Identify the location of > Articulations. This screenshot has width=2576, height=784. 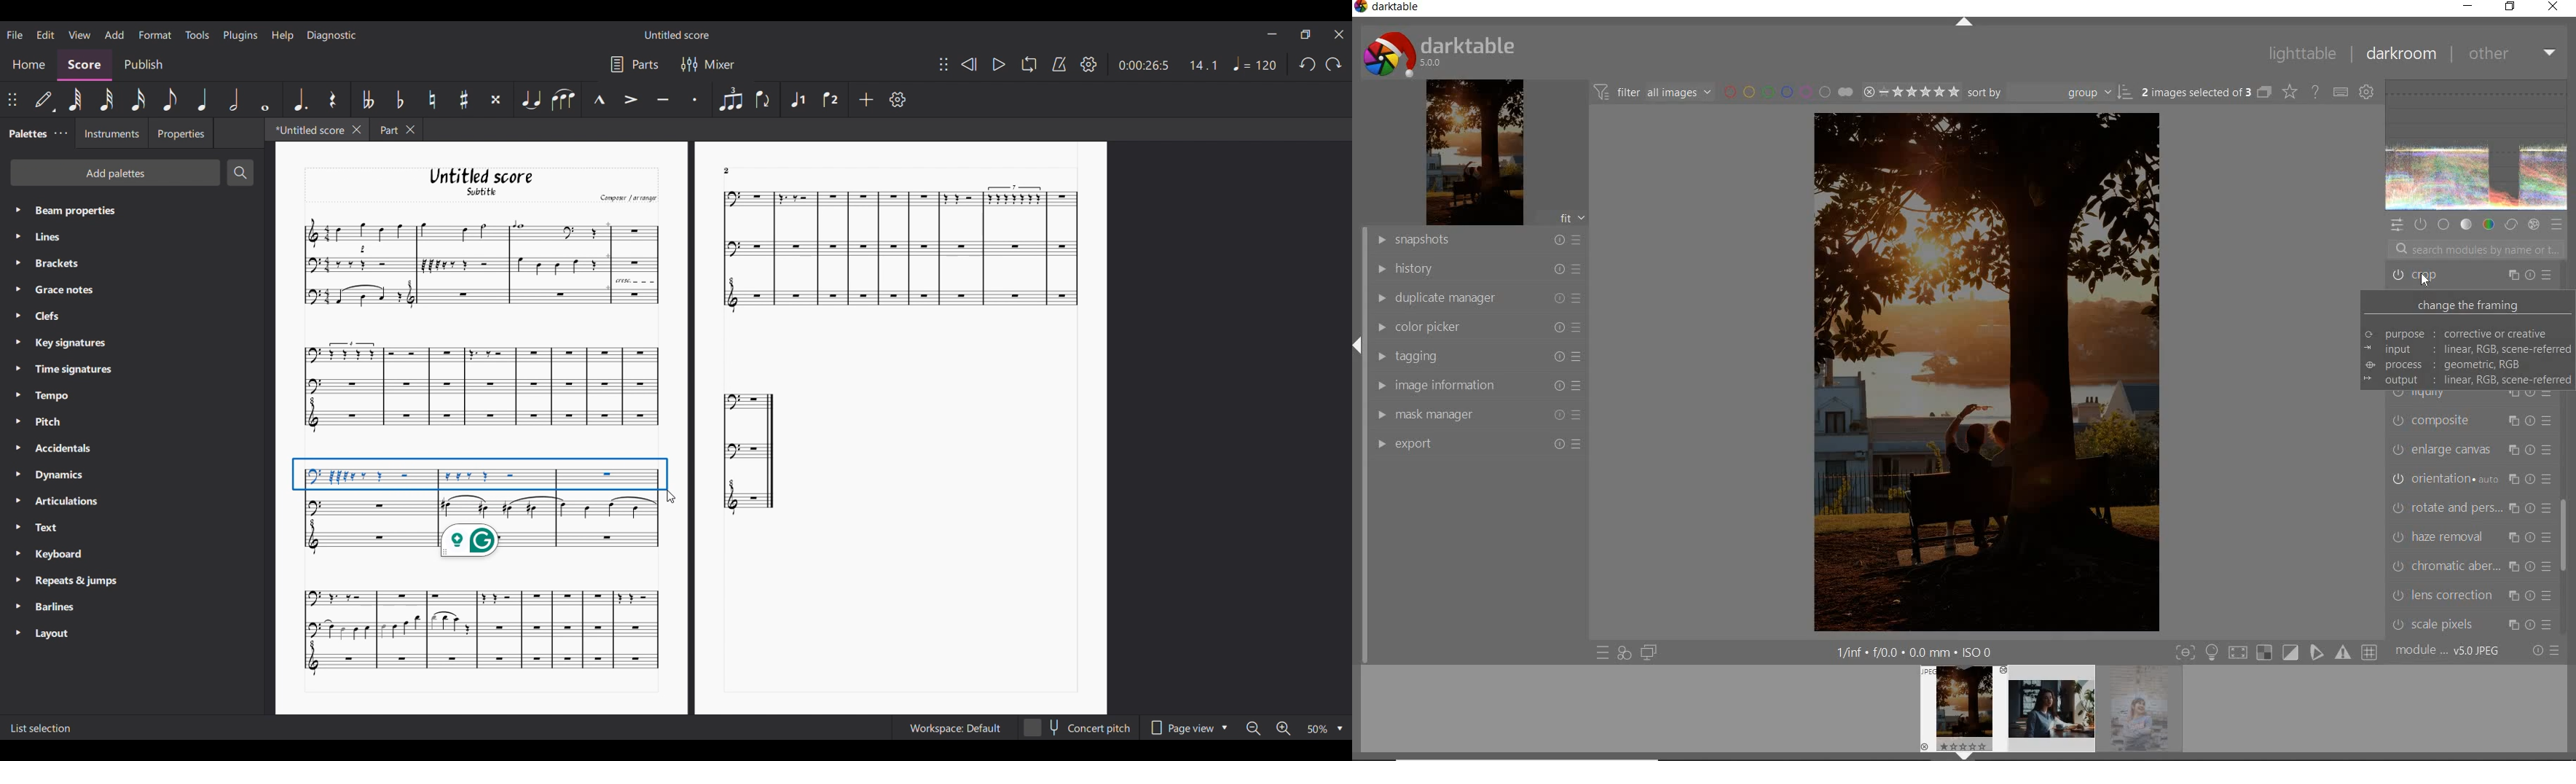
(61, 505).